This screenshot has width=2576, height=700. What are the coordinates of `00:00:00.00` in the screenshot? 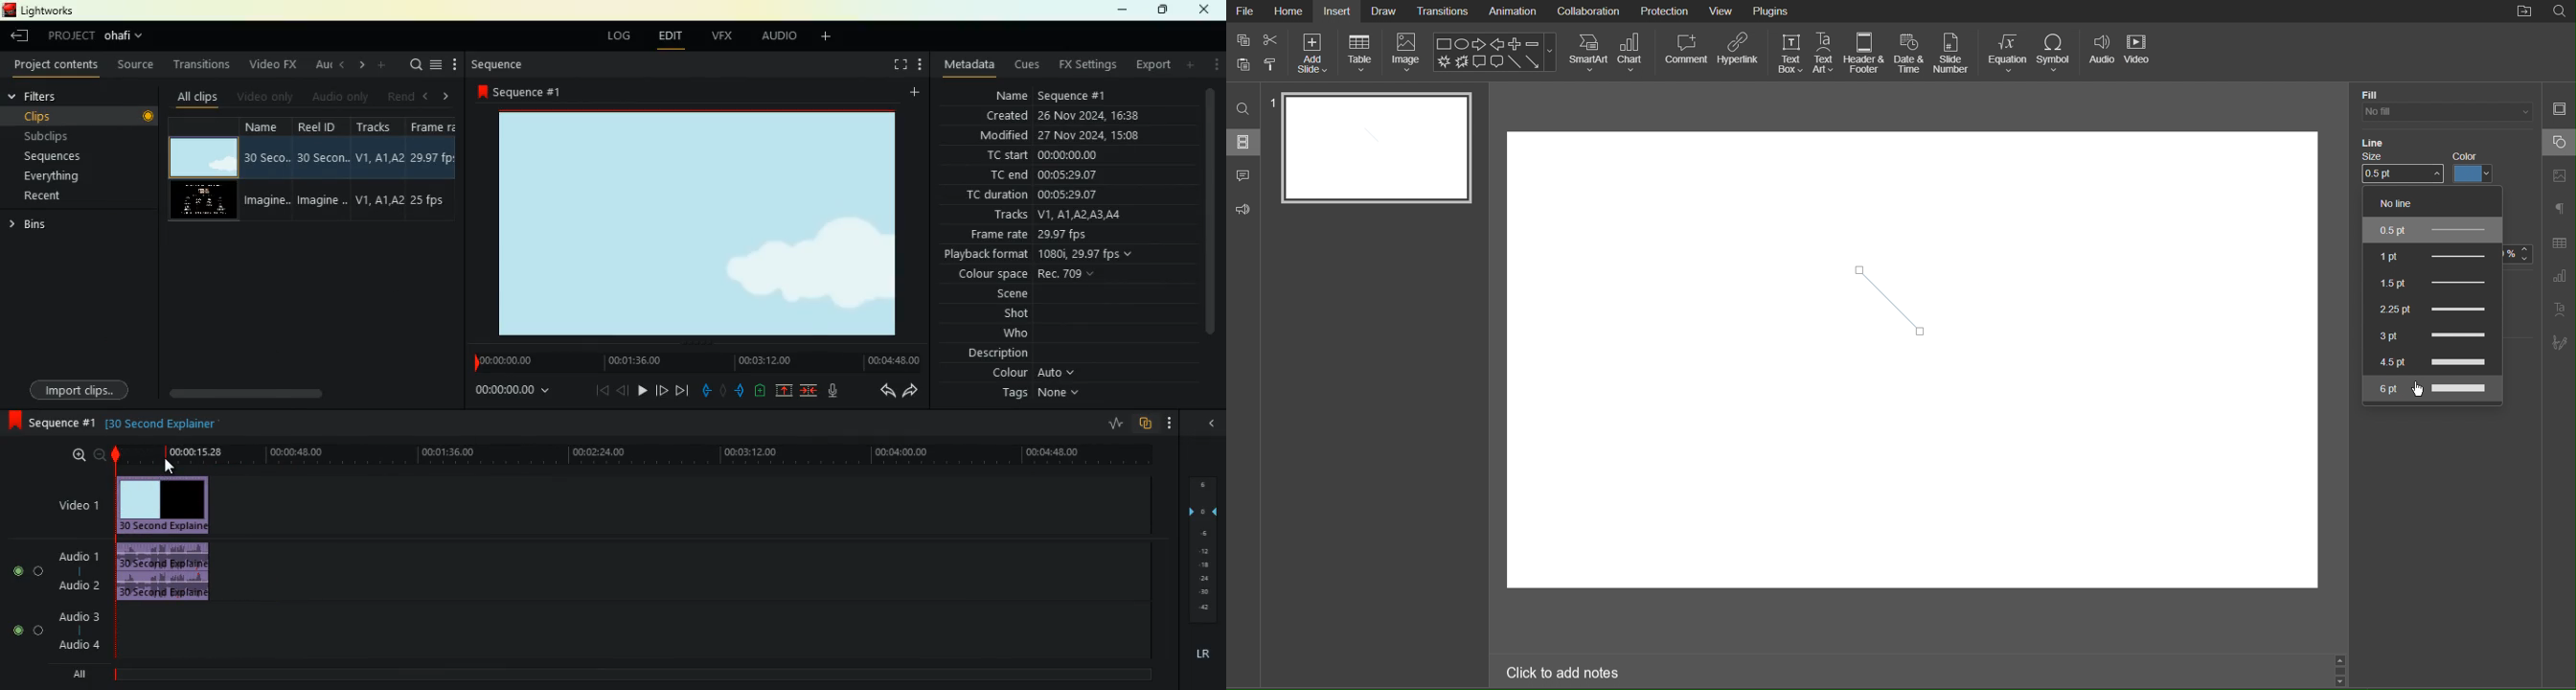 It's located at (1067, 154).